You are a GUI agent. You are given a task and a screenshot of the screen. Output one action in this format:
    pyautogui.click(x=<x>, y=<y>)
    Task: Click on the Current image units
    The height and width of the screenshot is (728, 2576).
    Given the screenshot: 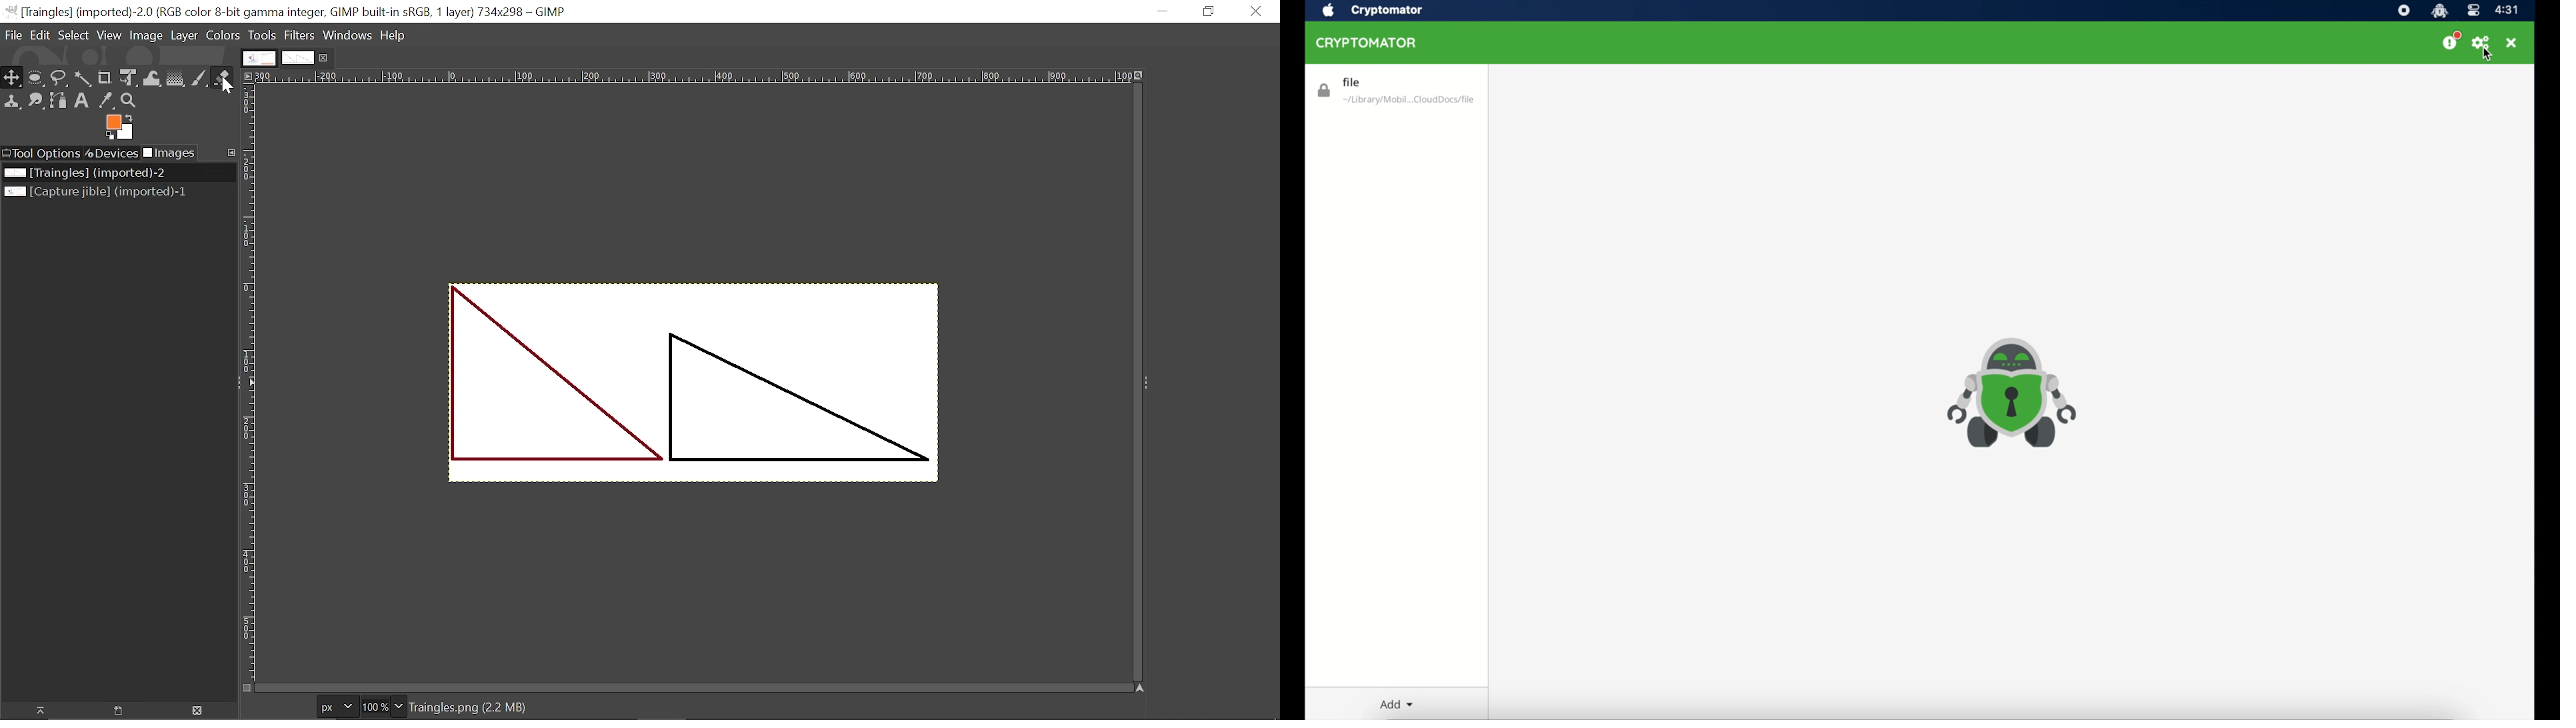 What is the action you would take?
    pyautogui.click(x=336, y=707)
    